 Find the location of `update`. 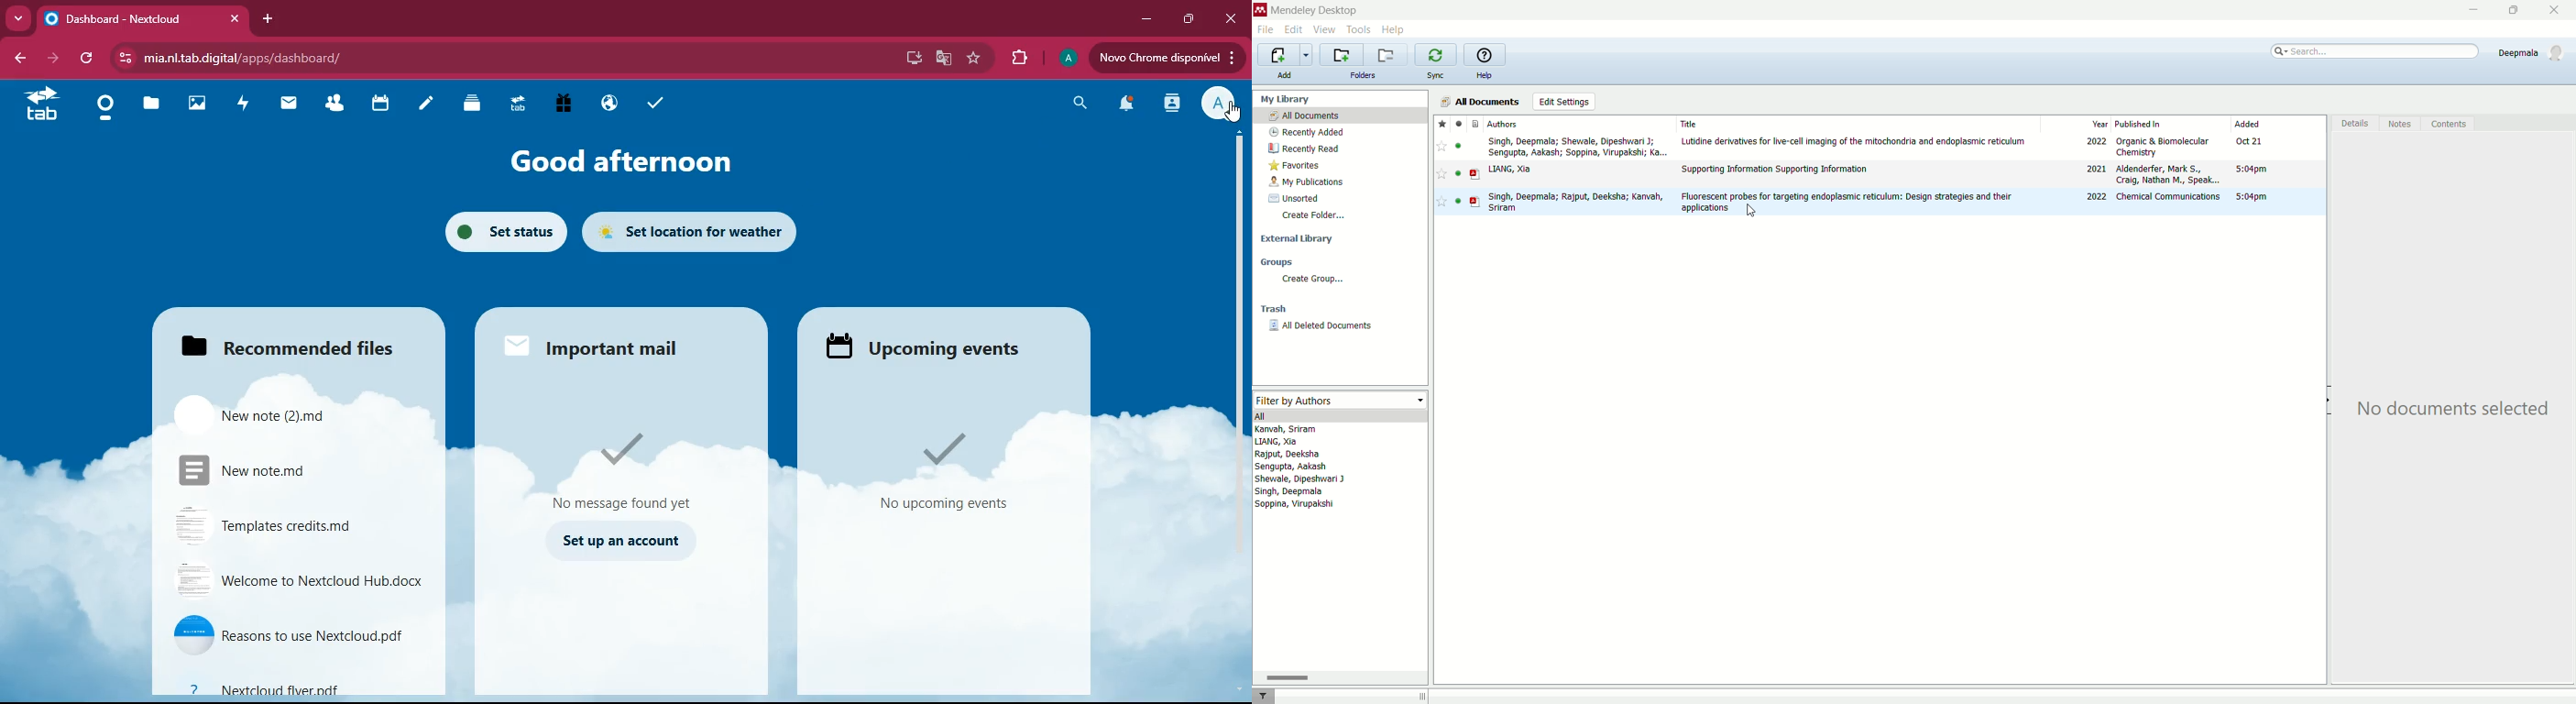

update is located at coordinates (1164, 58).